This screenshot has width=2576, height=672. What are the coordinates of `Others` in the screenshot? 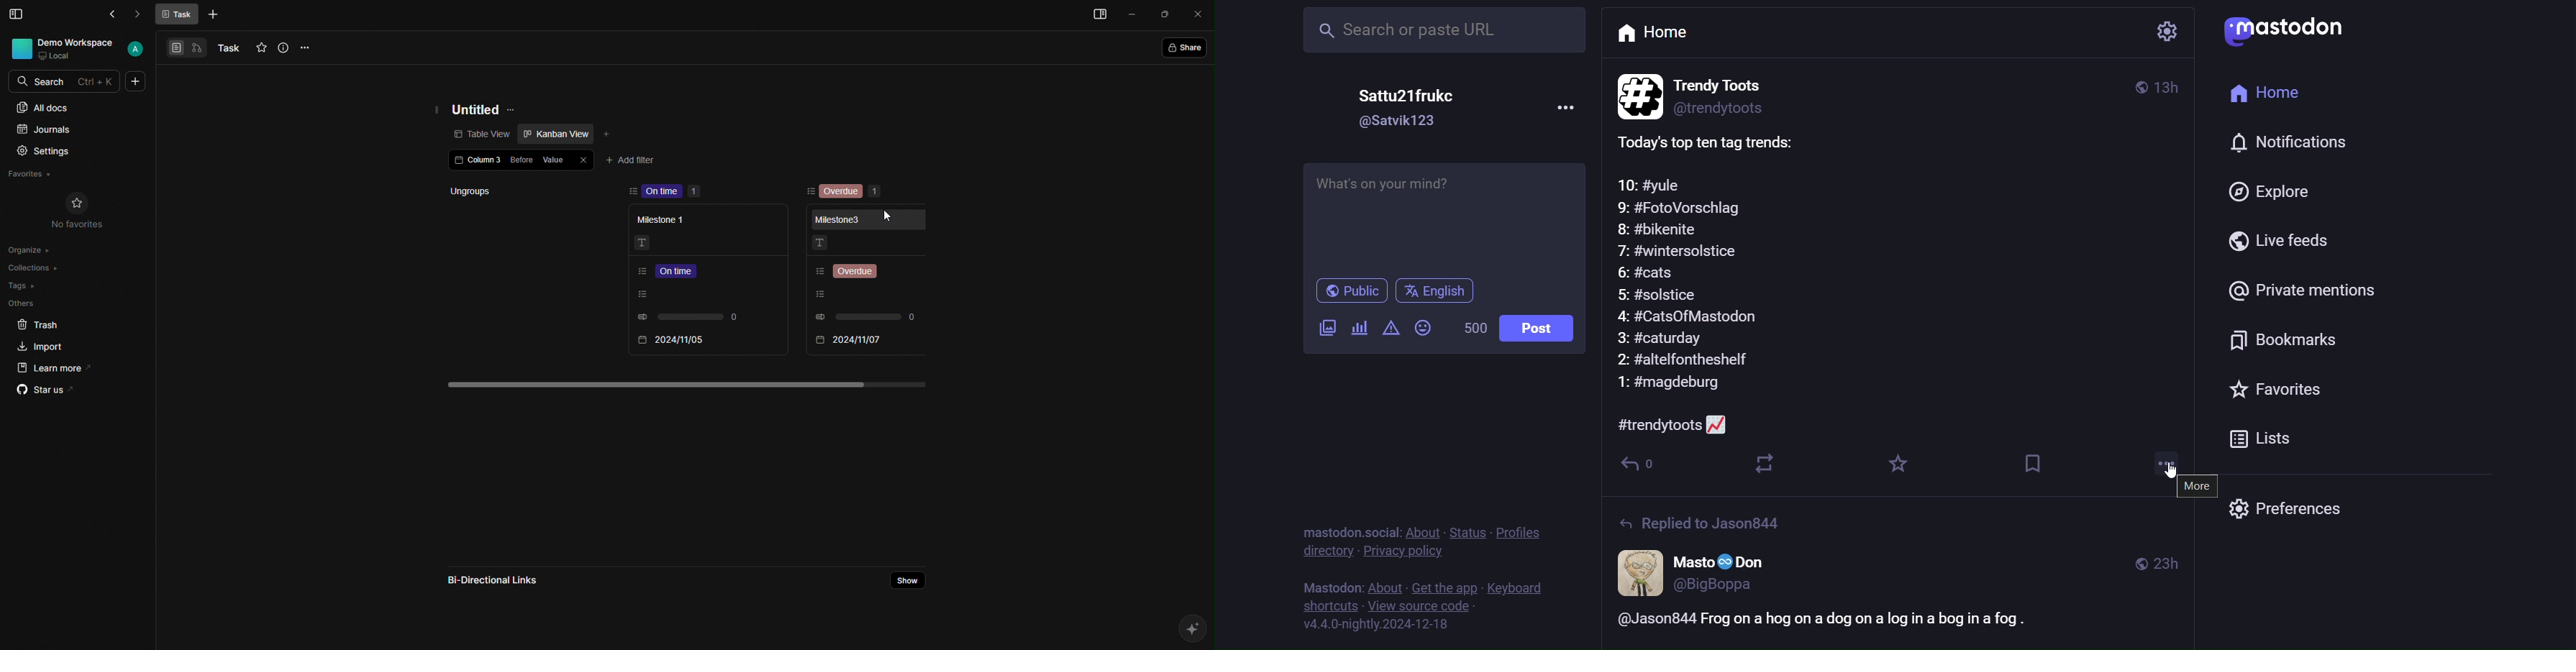 It's located at (22, 305).